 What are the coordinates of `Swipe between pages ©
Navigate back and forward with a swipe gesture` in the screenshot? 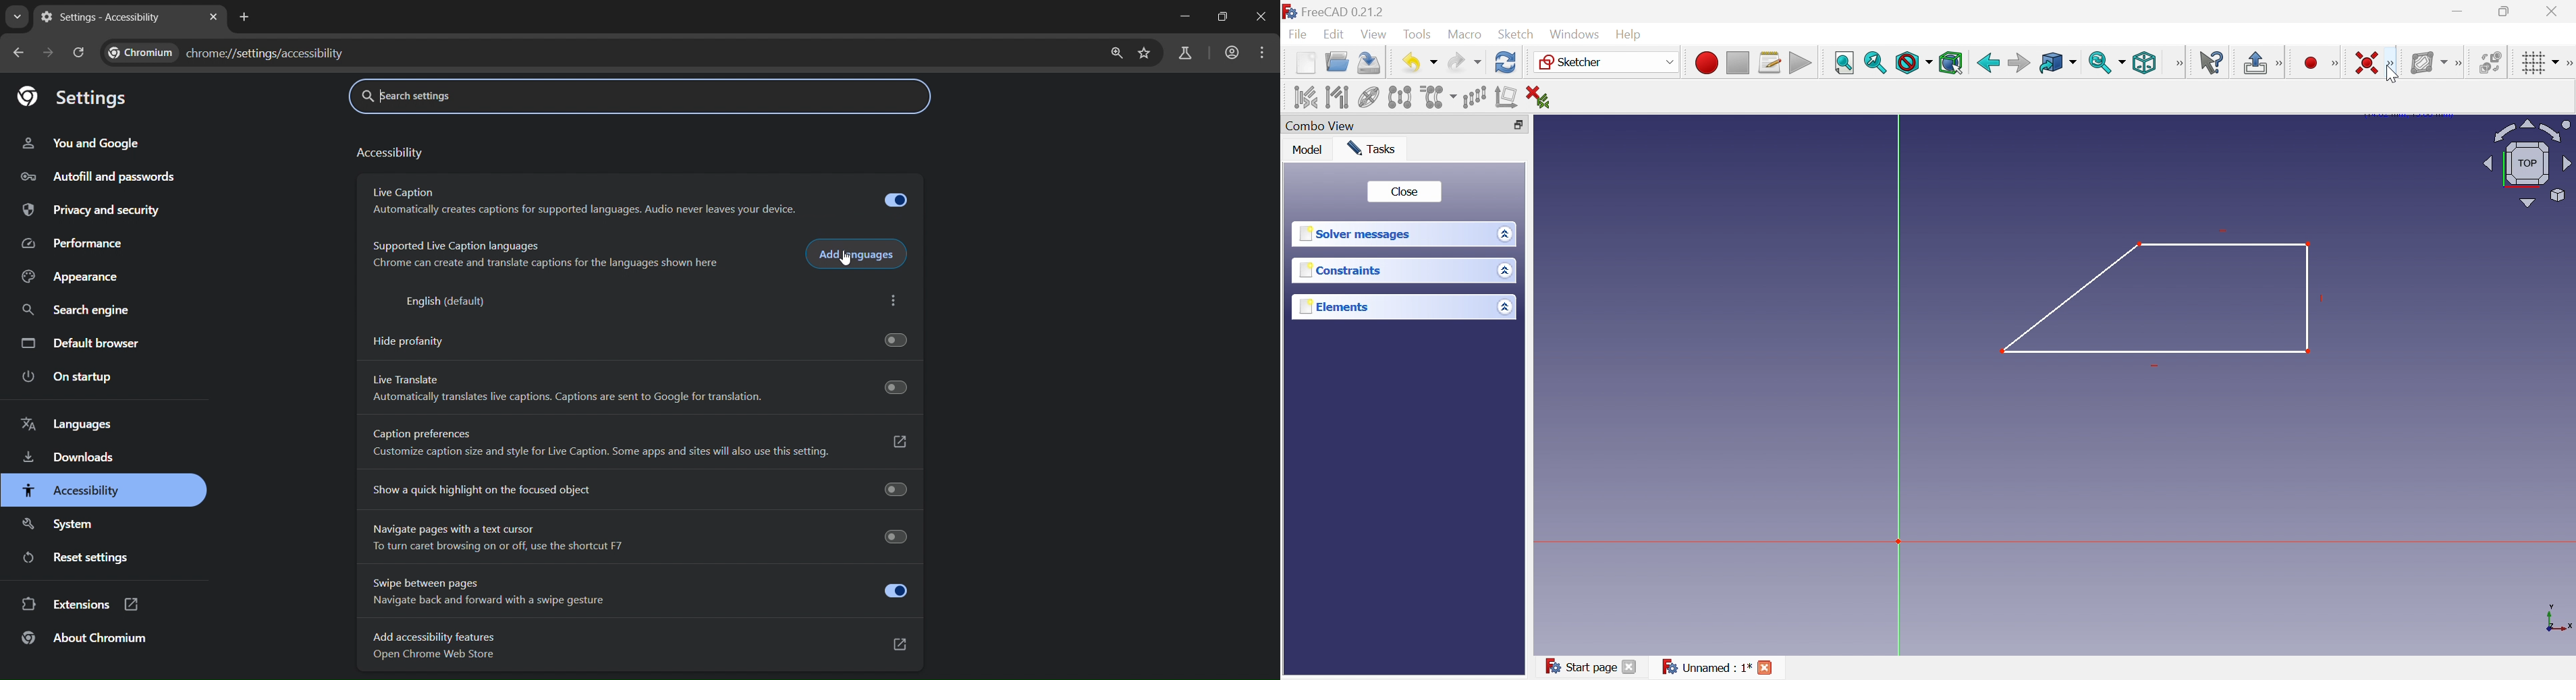 It's located at (639, 593).